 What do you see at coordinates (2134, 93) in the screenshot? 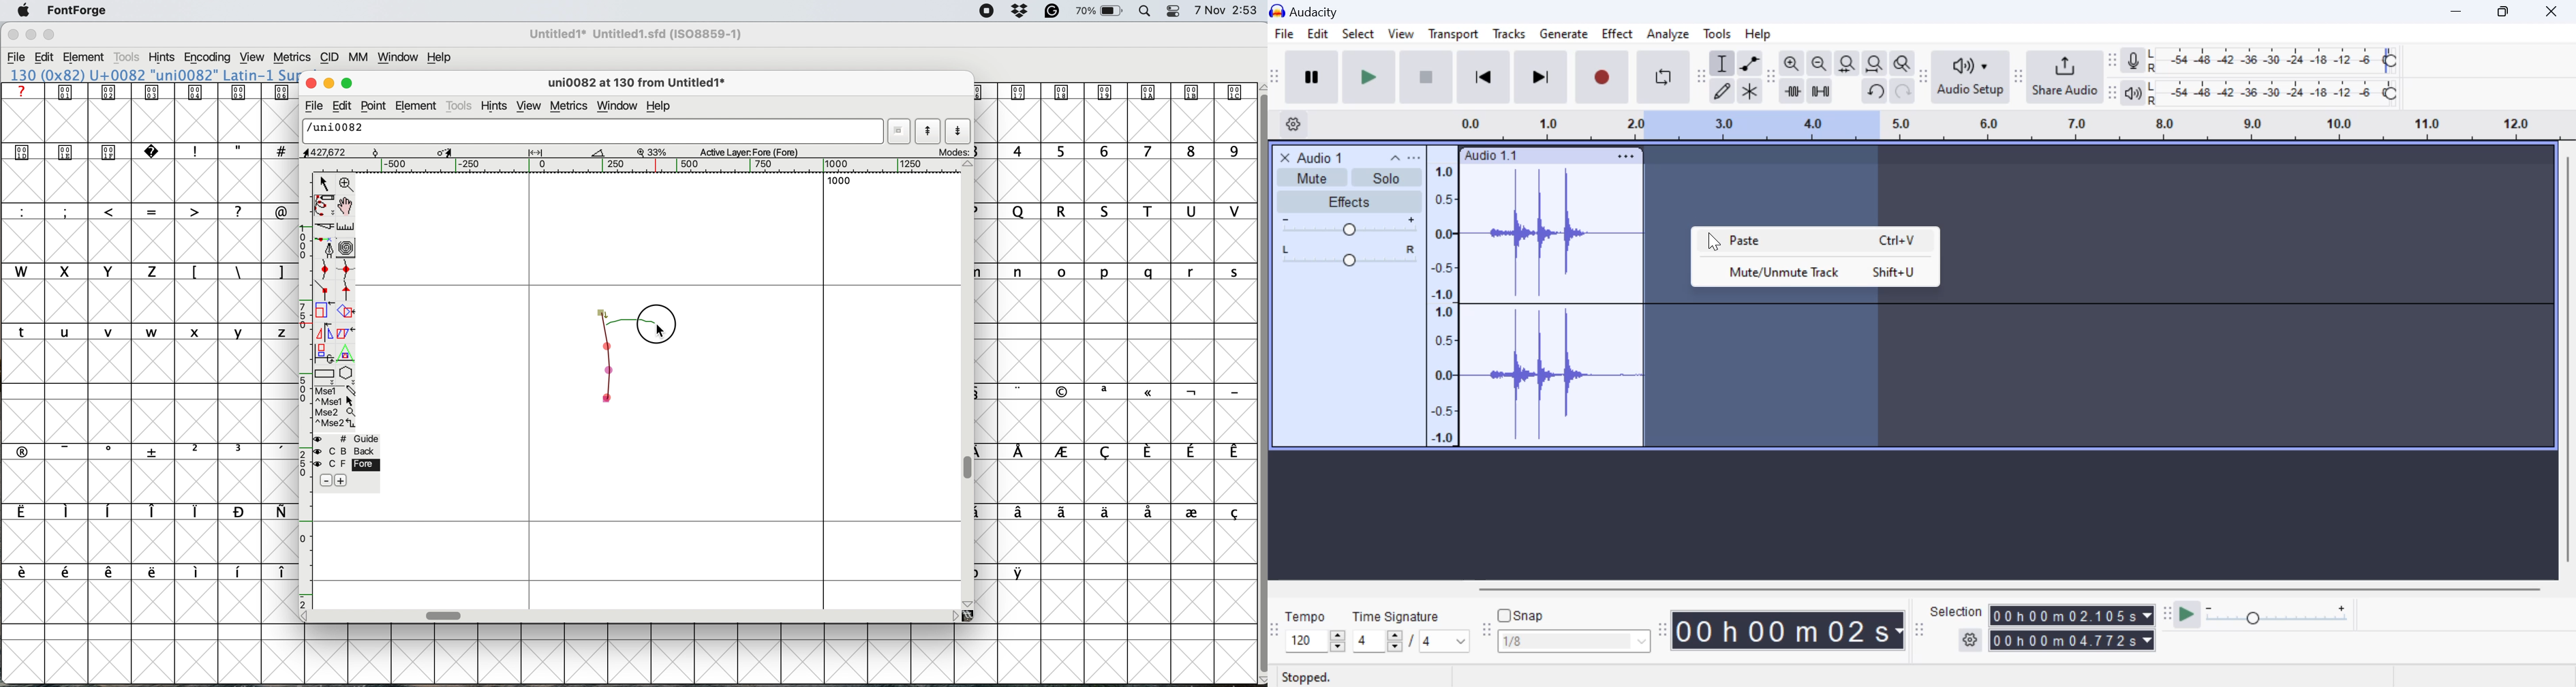
I see `playback meter` at bounding box center [2134, 93].